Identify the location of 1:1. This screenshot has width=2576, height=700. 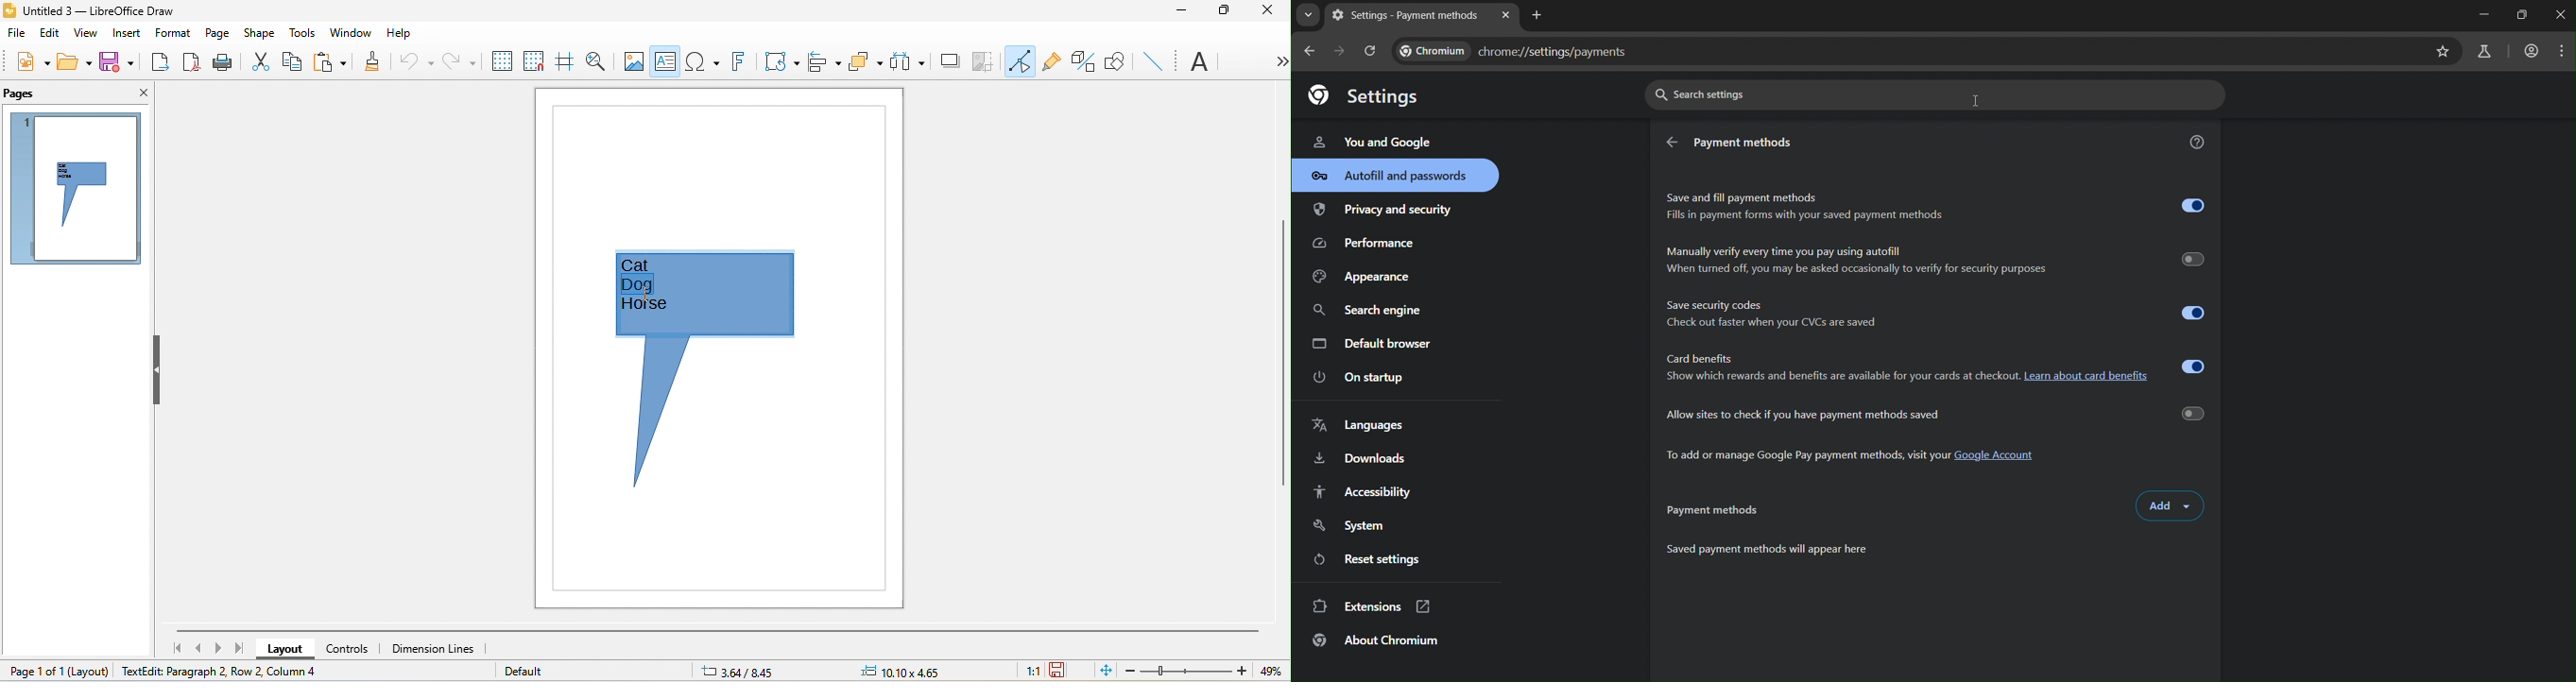
(1028, 671).